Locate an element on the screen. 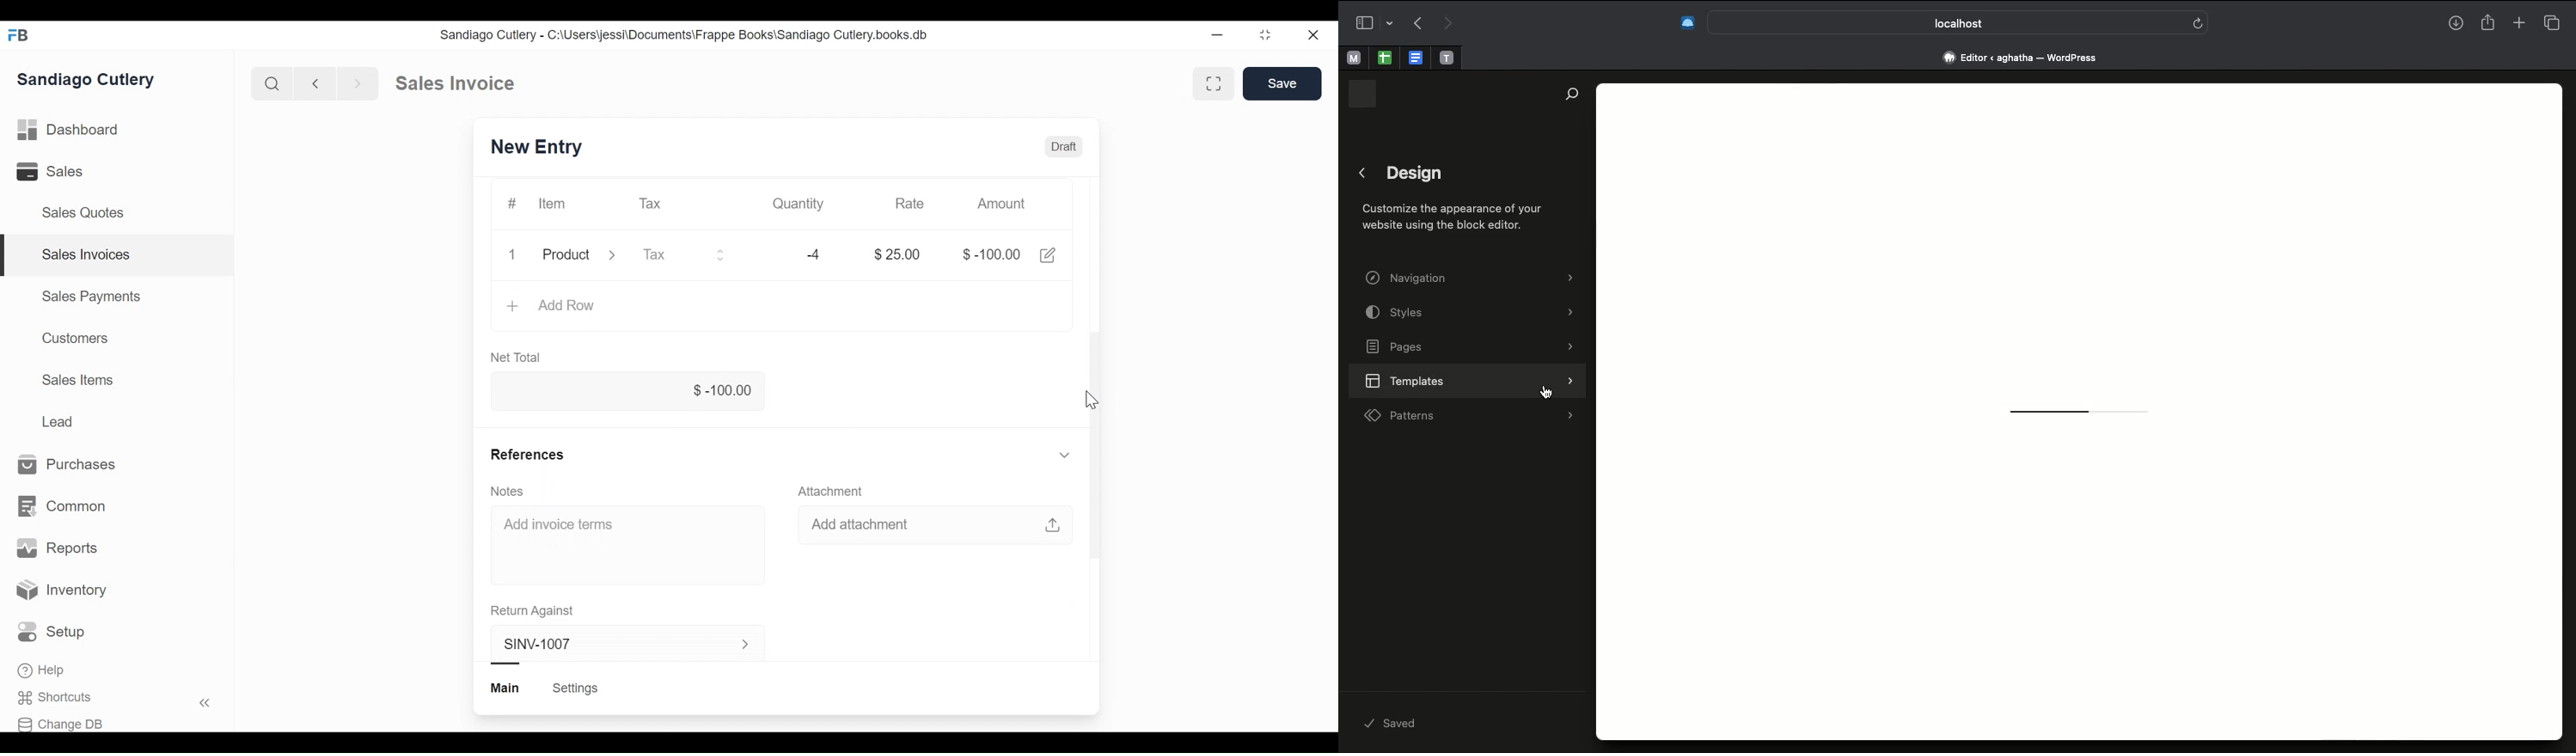  Design is located at coordinates (1463, 199).